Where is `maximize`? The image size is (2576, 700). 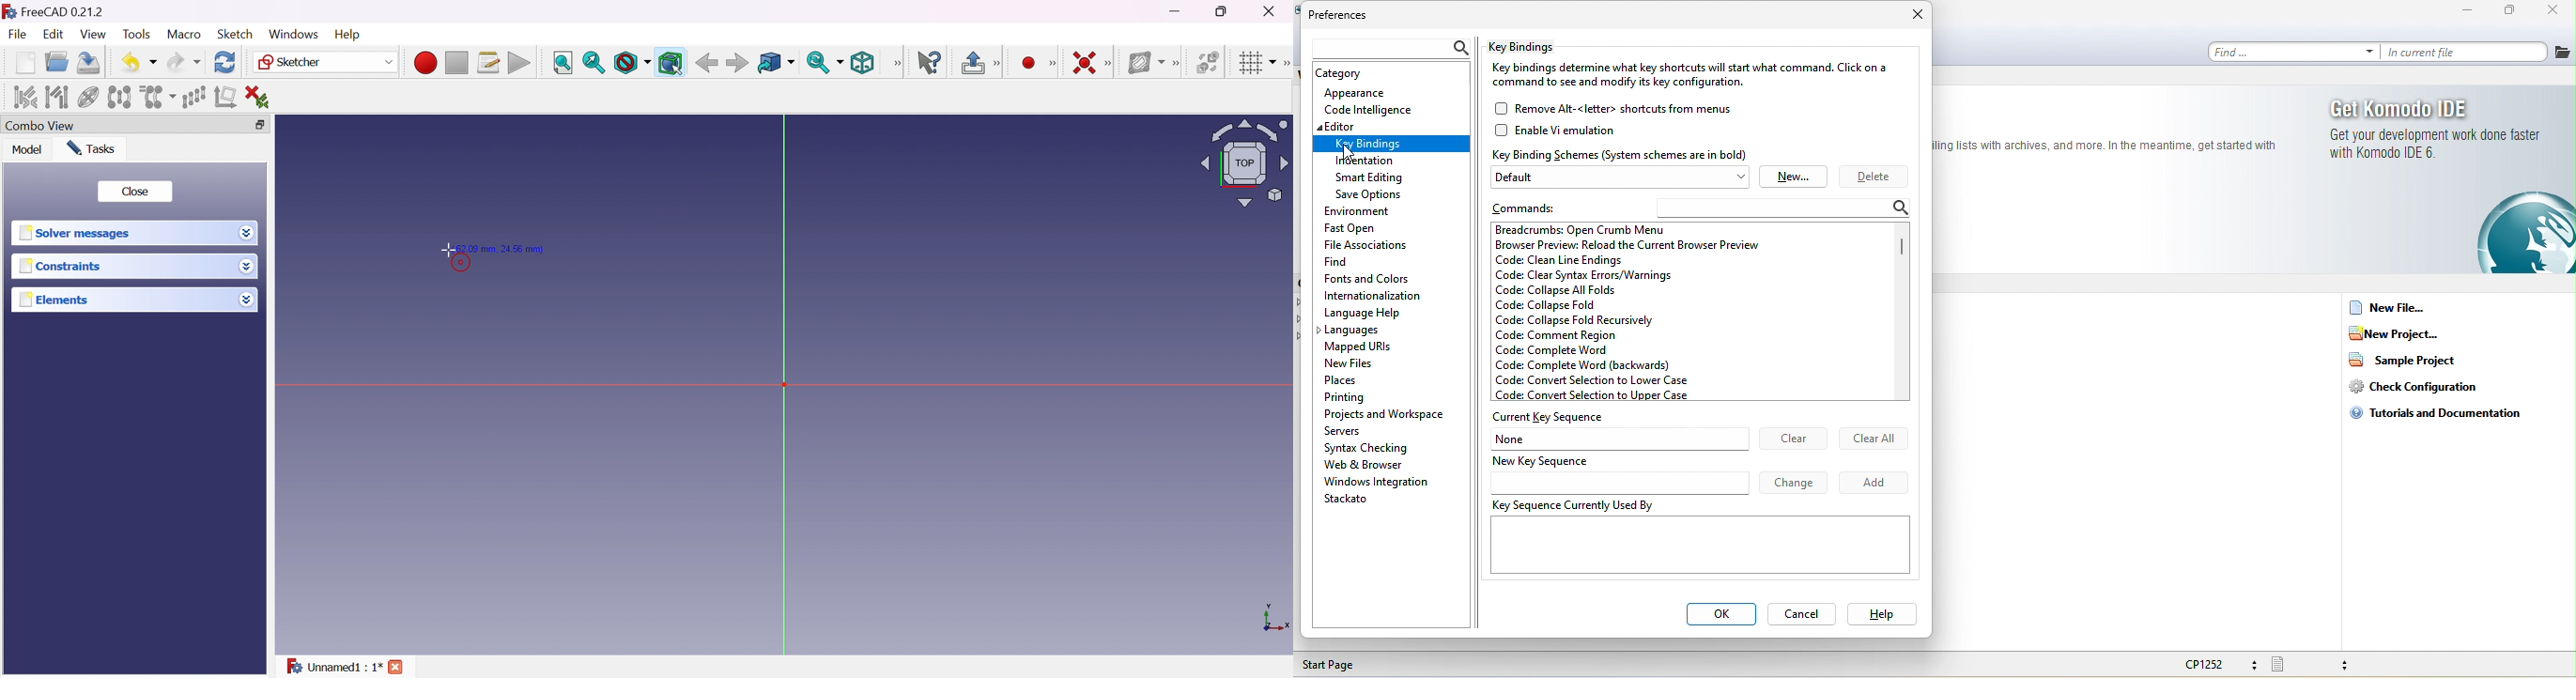 maximize is located at coordinates (2514, 10).